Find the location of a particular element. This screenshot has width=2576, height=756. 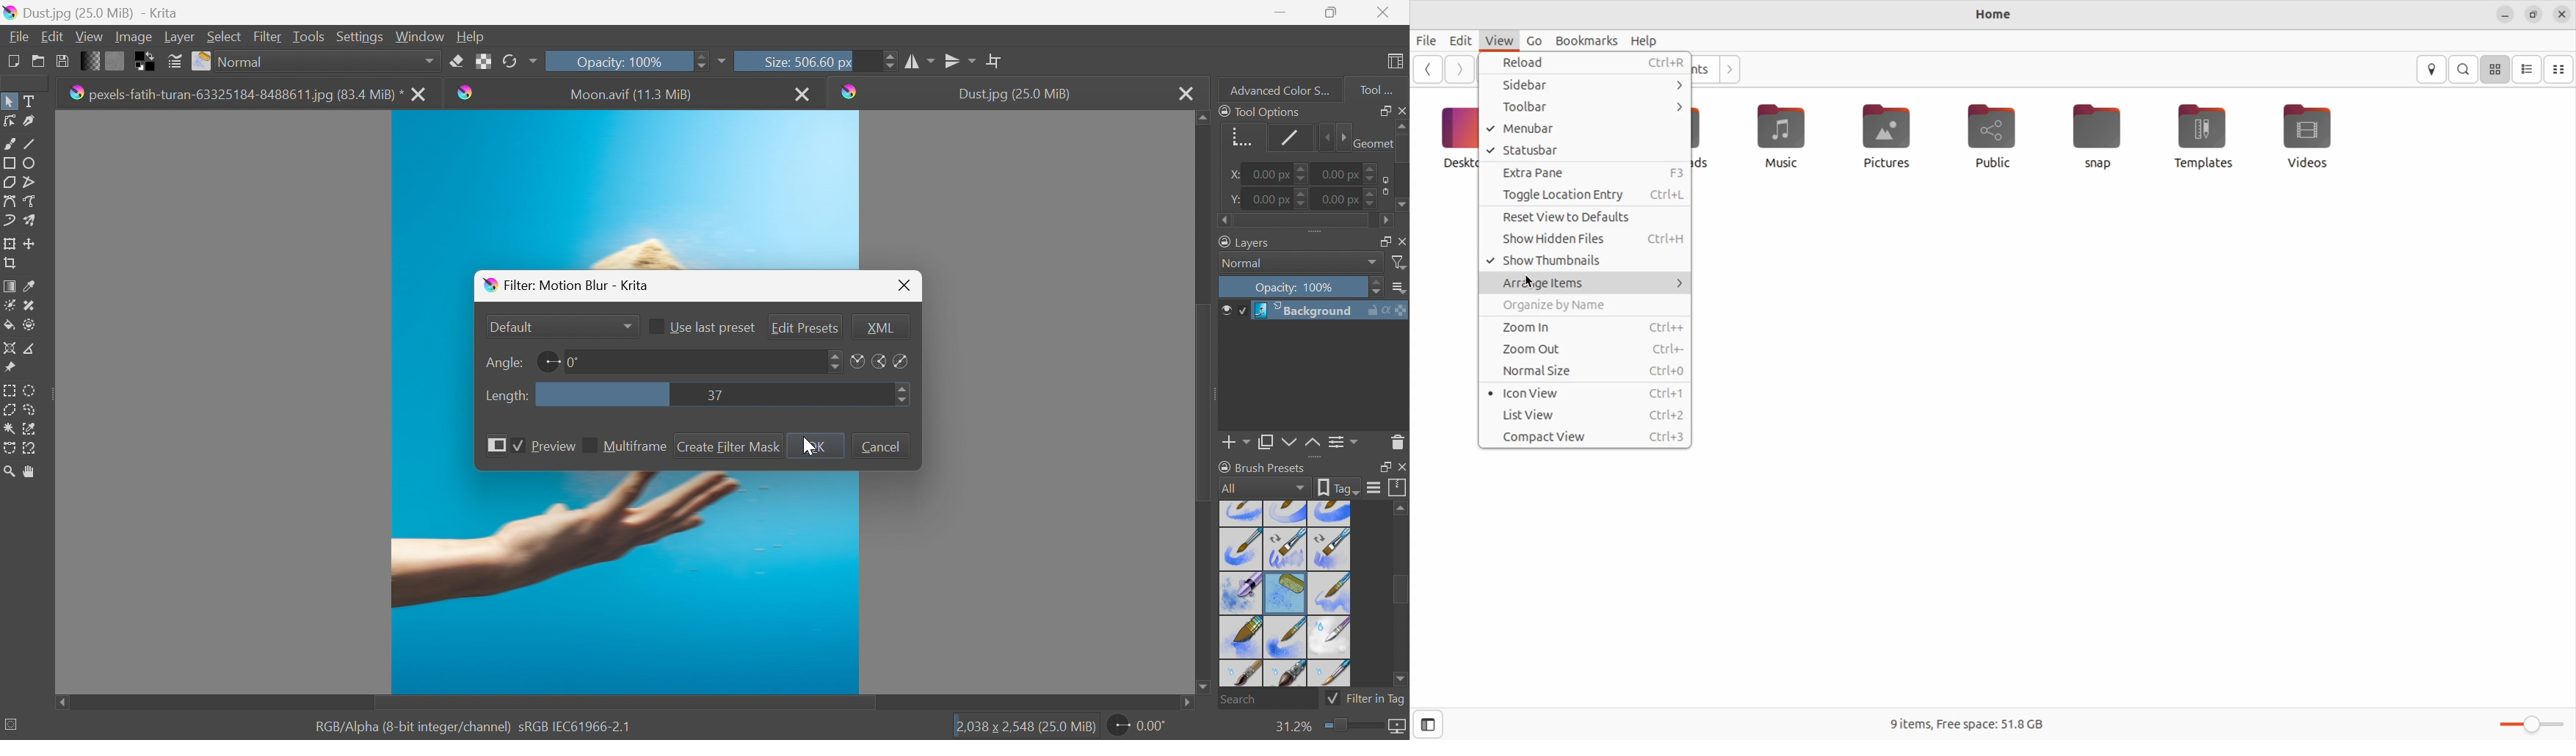

Display settings is located at coordinates (1374, 487).